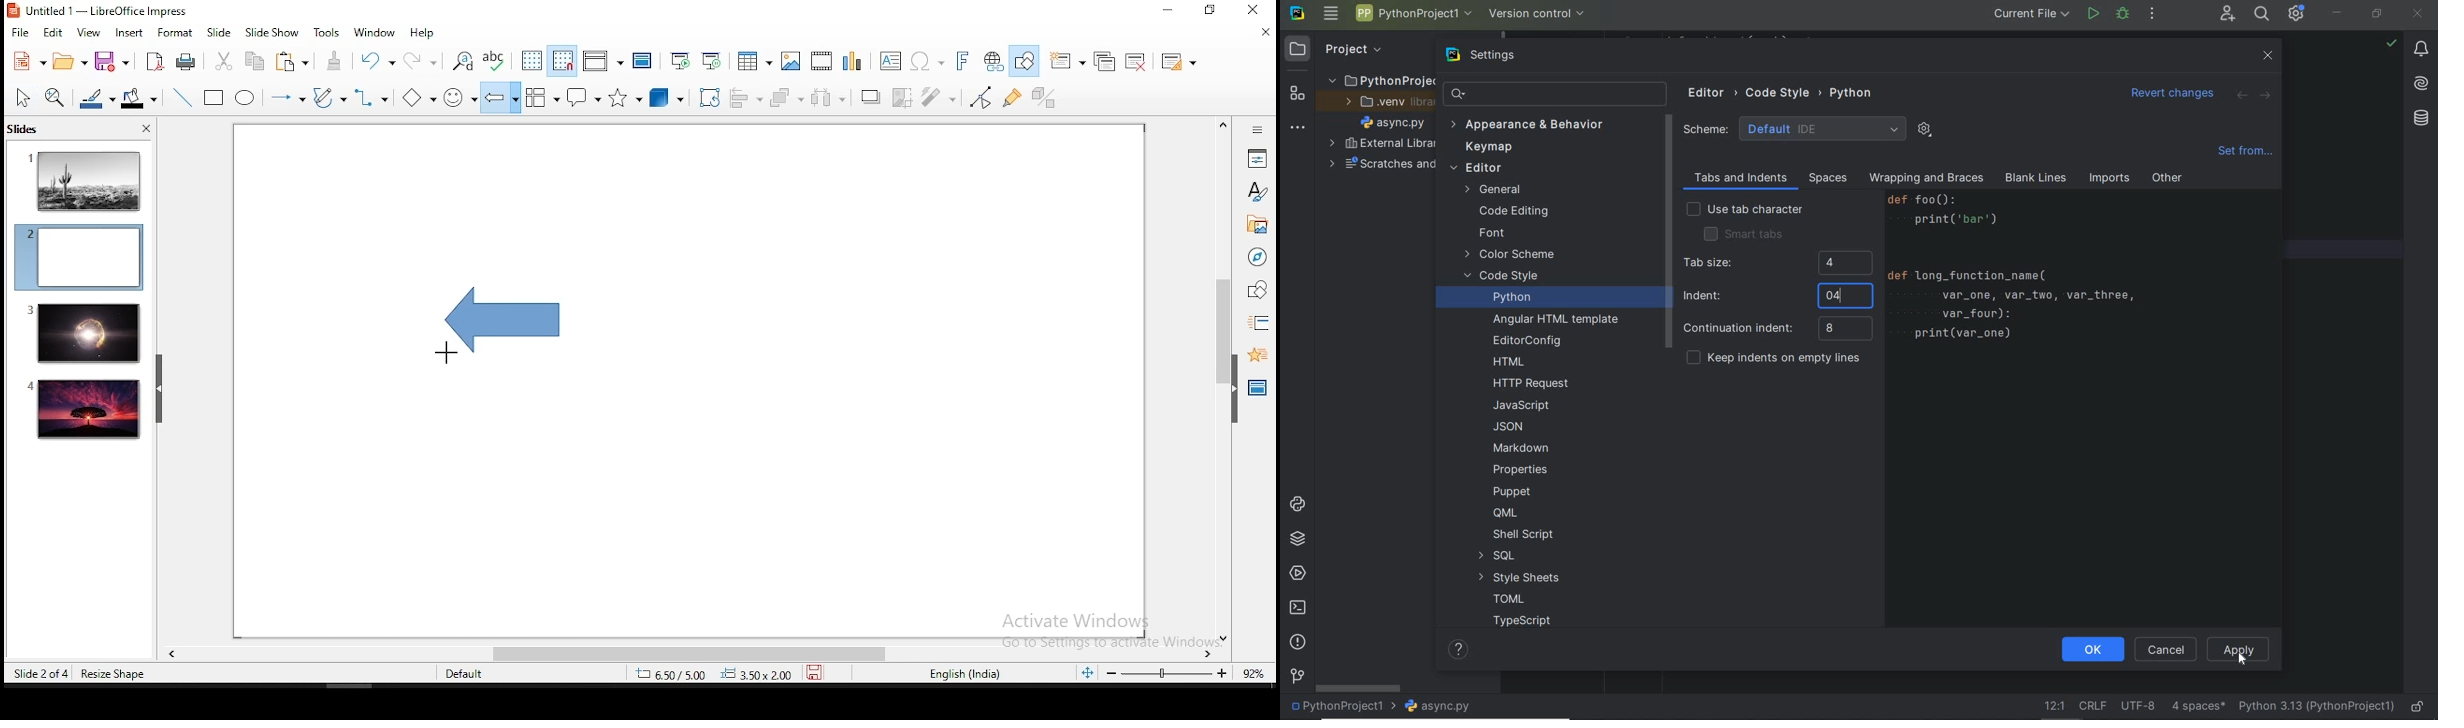 This screenshot has width=2464, height=728. I want to click on copy, so click(252, 61).